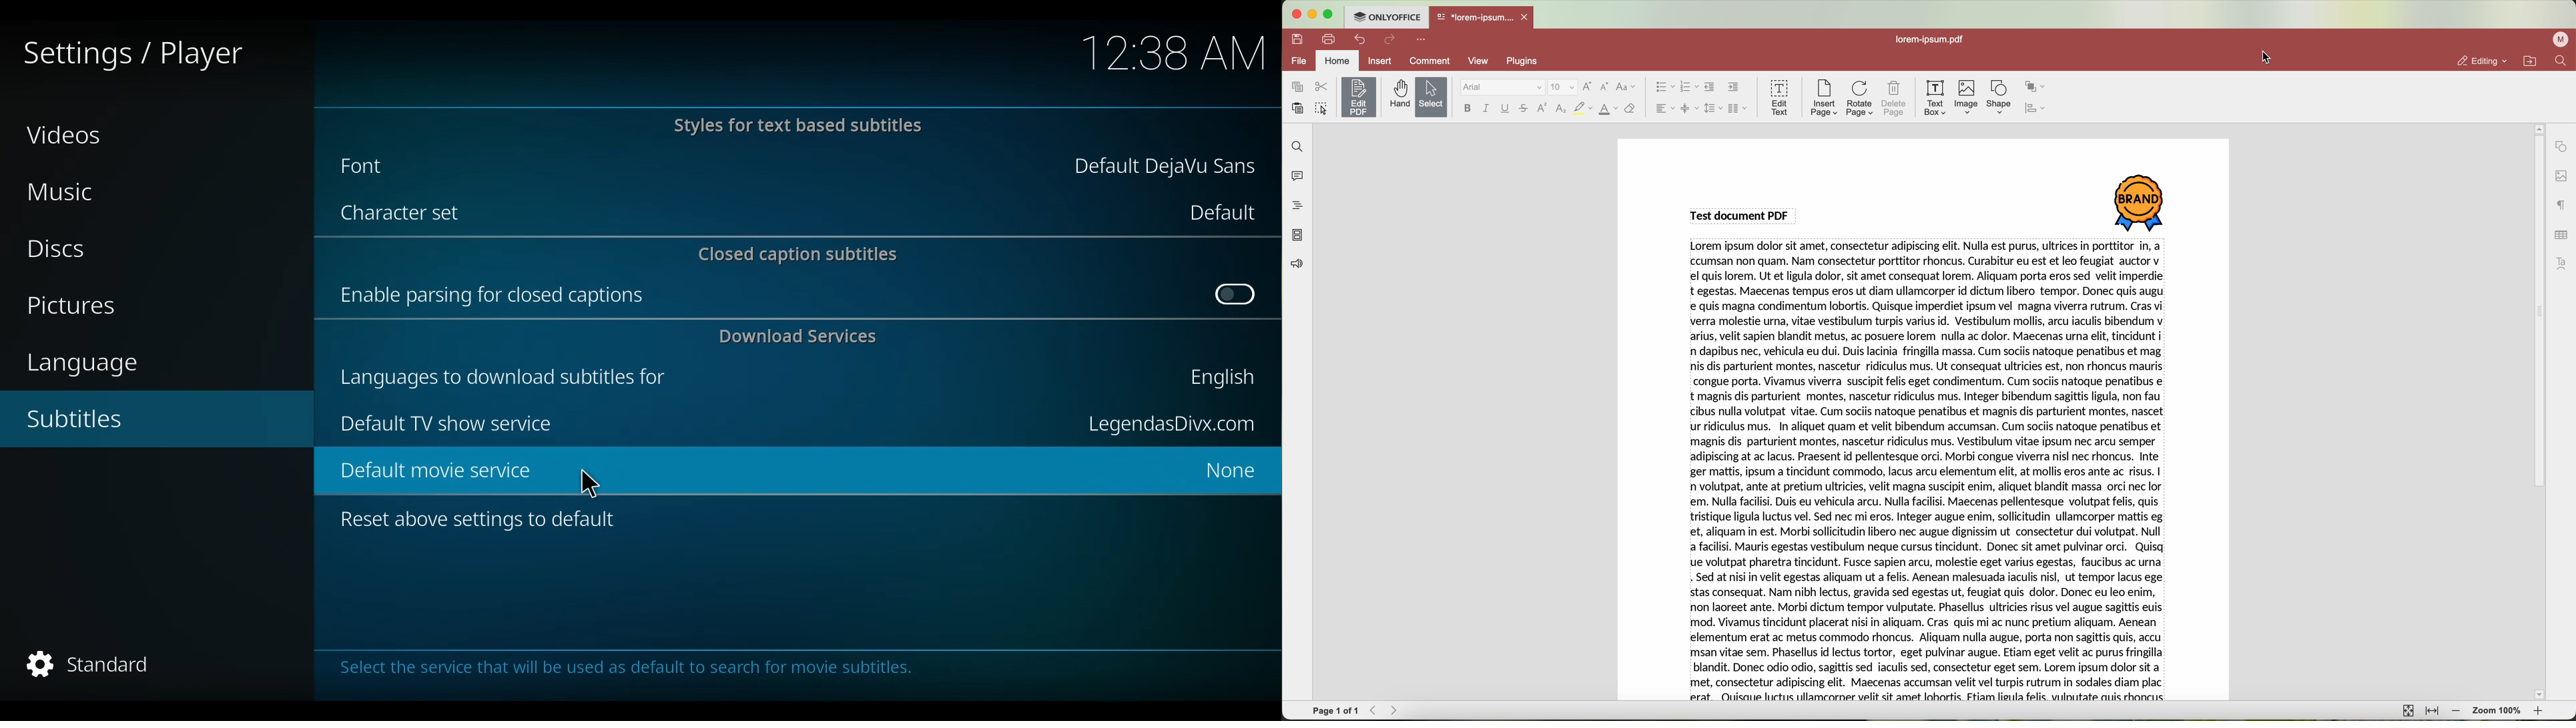 Image resolution: width=2576 pixels, height=728 pixels. I want to click on rotate page, so click(1860, 99).